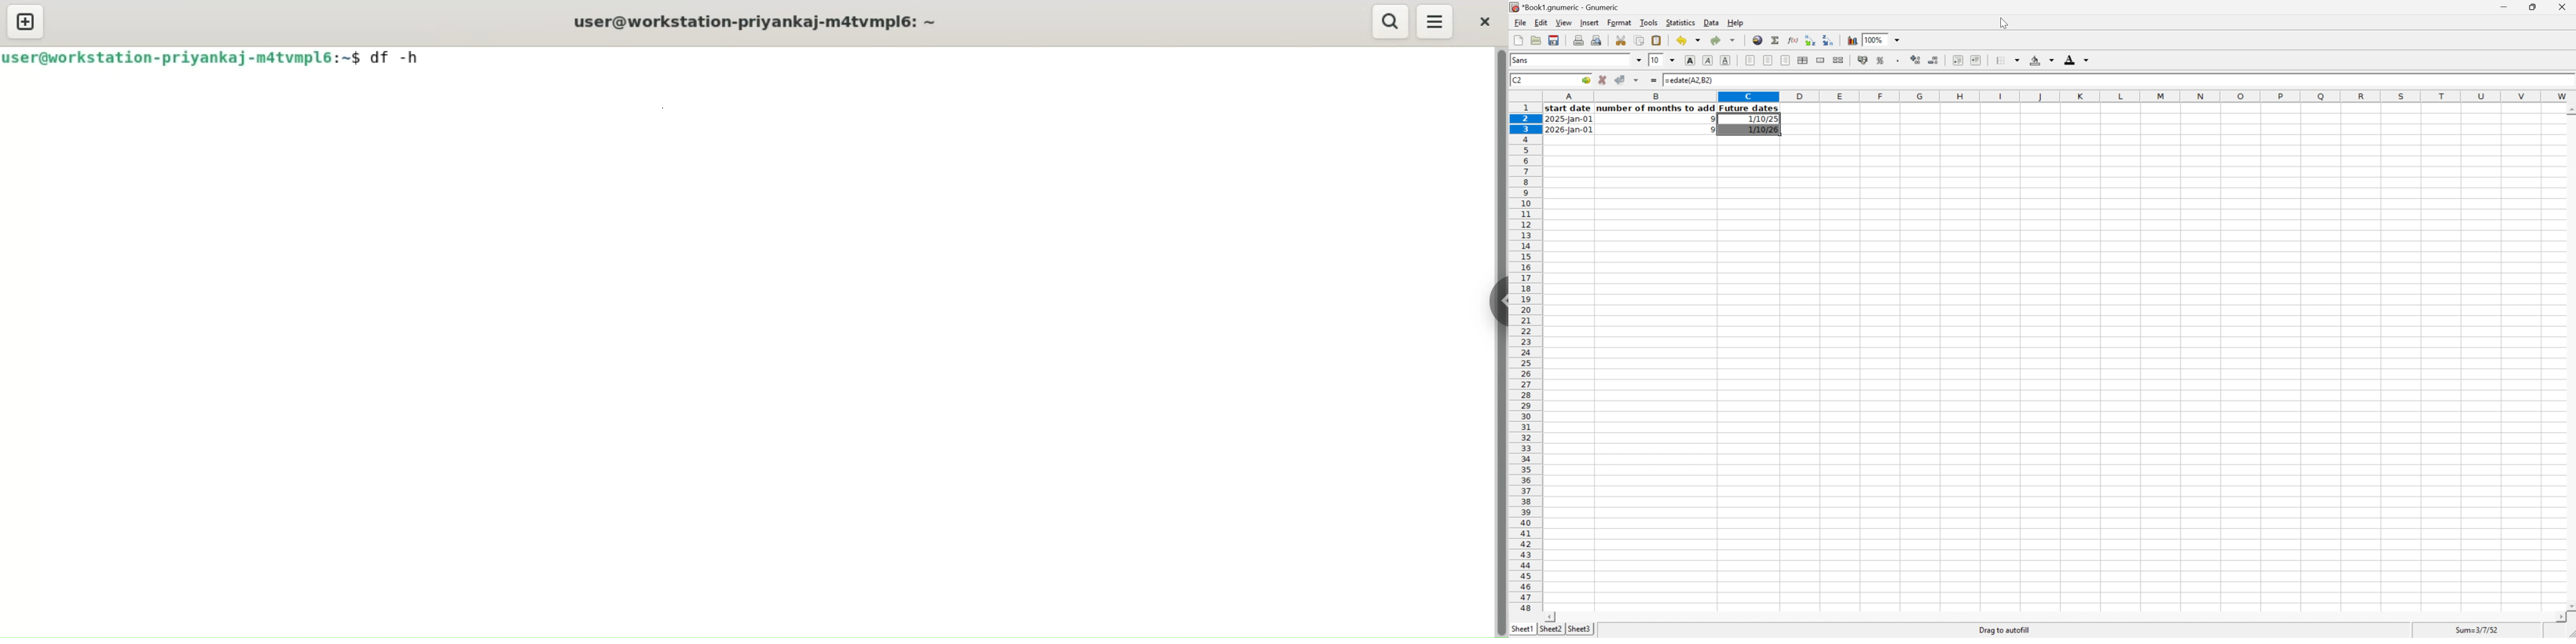 Image resolution: width=2576 pixels, height=644 pixels. I want to click on Cut selection, so click(1622, 39).